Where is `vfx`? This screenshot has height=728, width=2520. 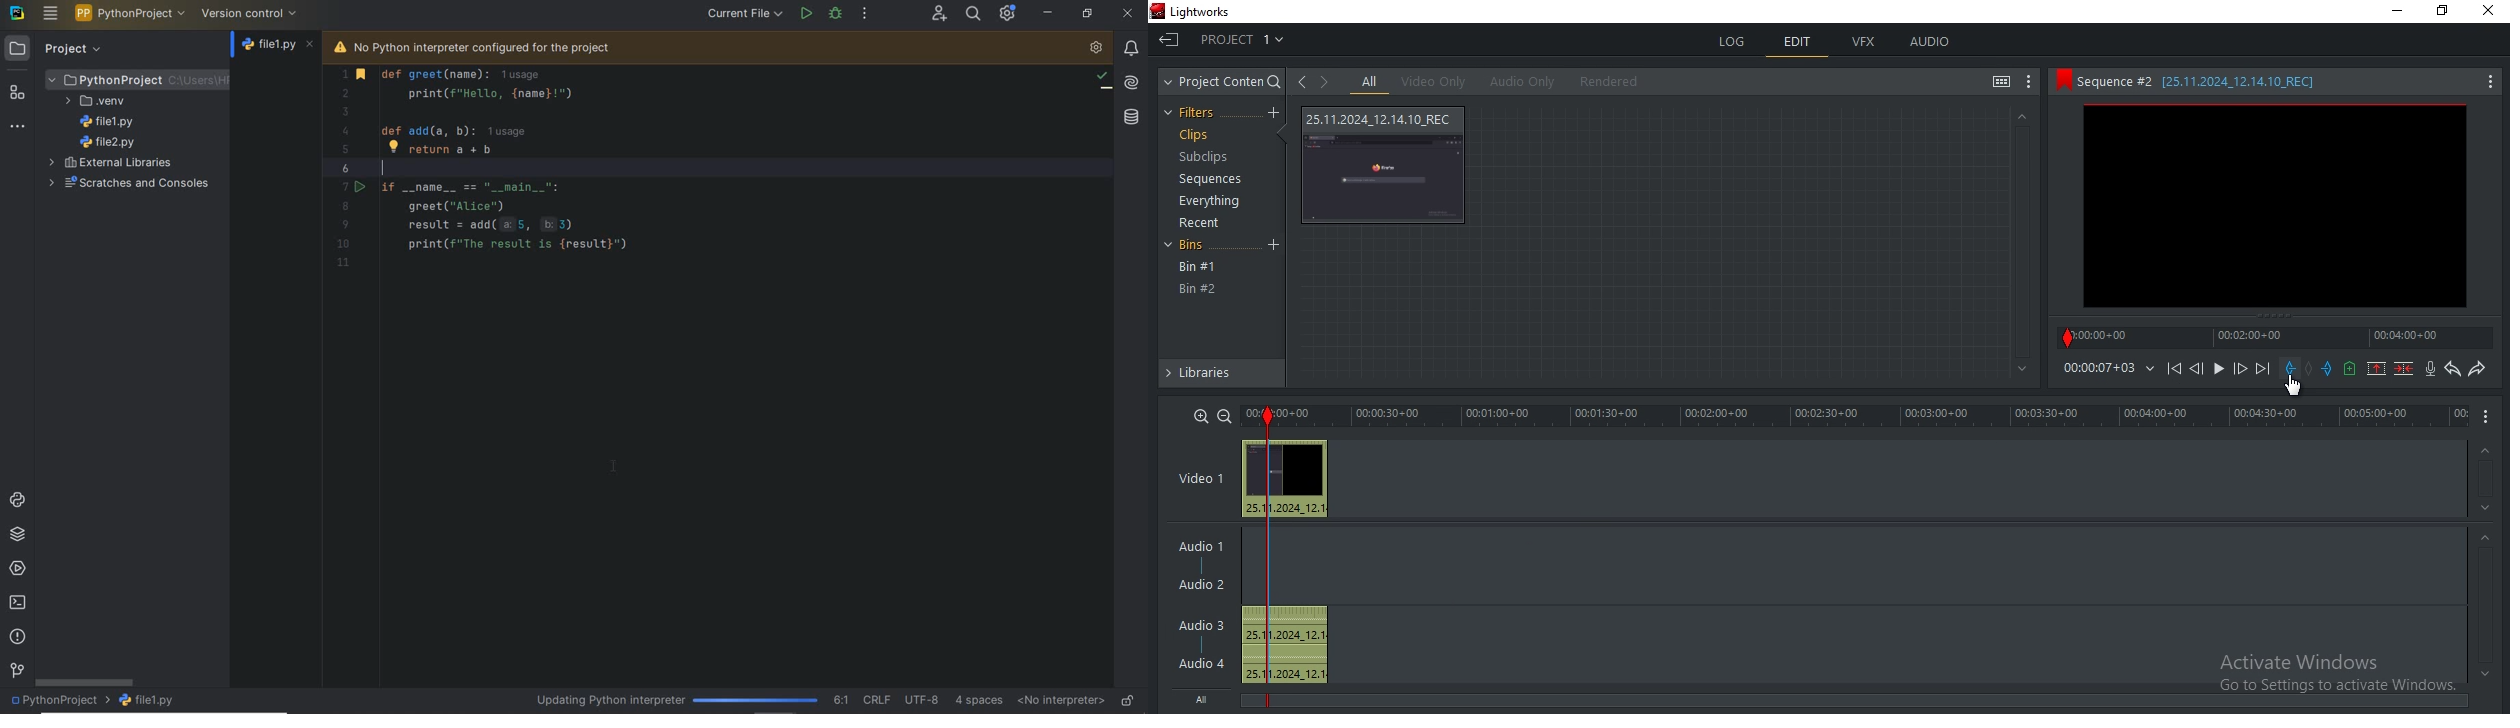 vfx is located at coordinates (1865, 42).